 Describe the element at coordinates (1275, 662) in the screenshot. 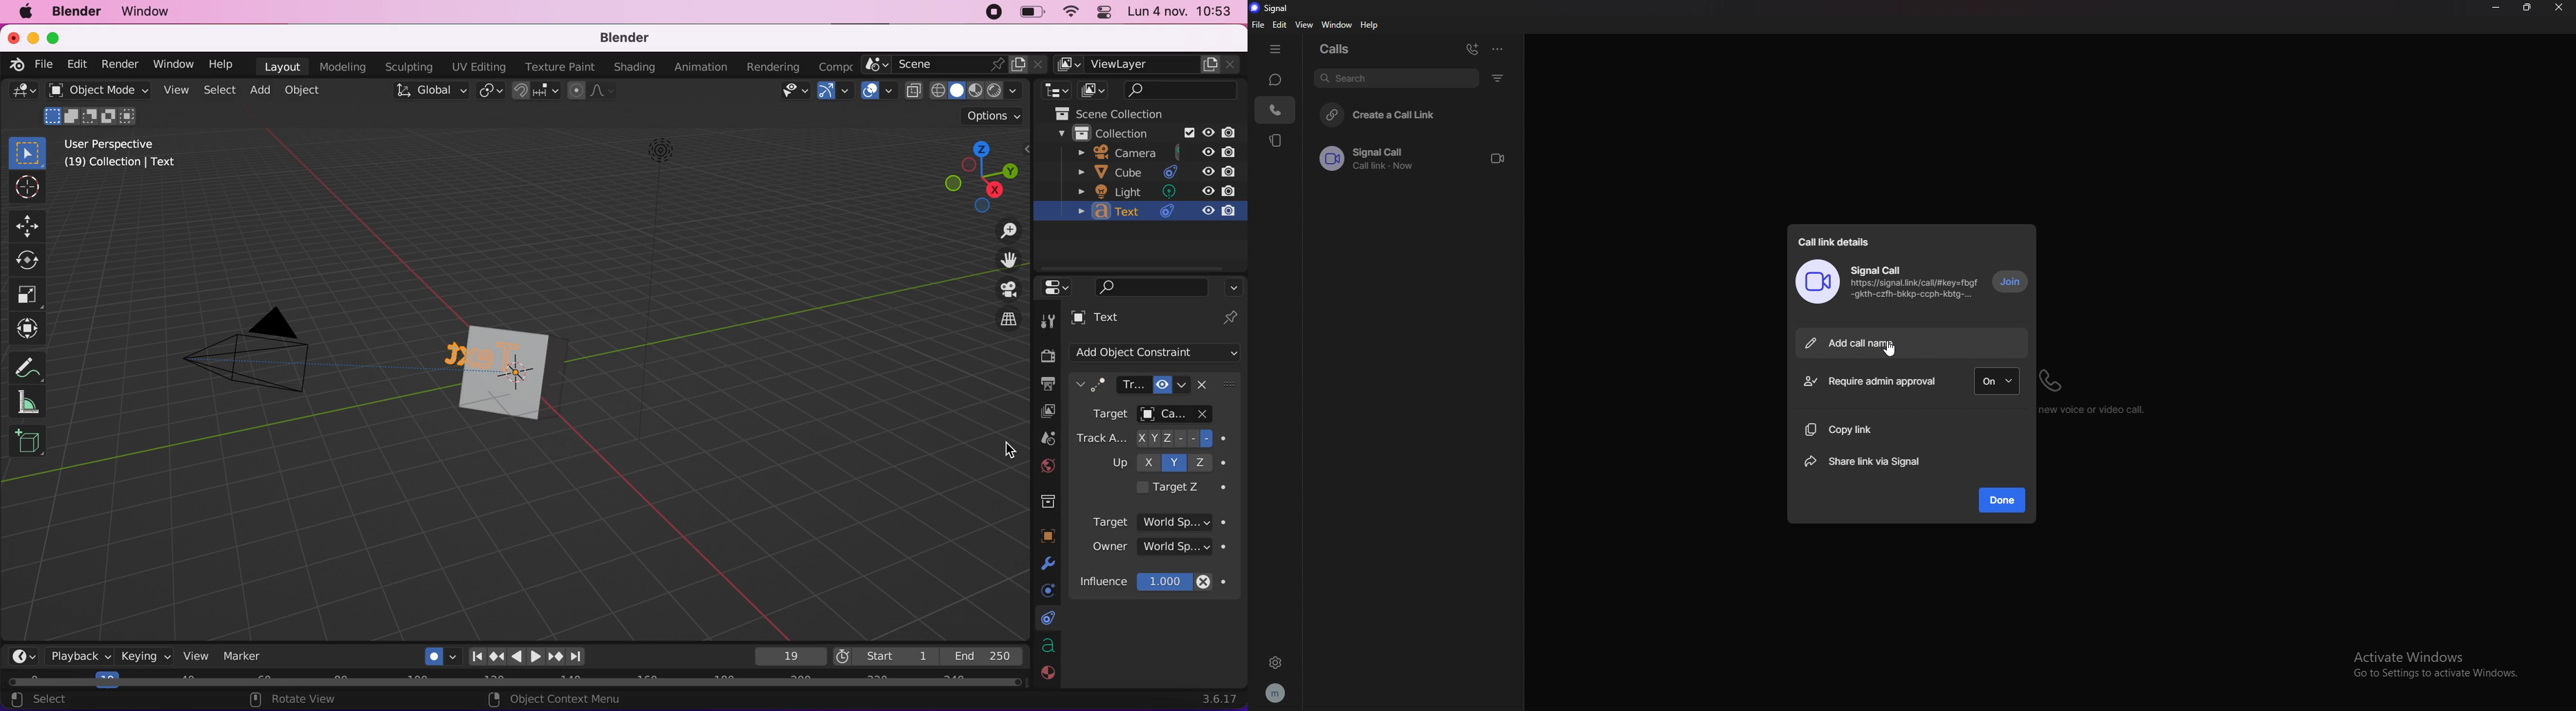

I see `settings` at that location.